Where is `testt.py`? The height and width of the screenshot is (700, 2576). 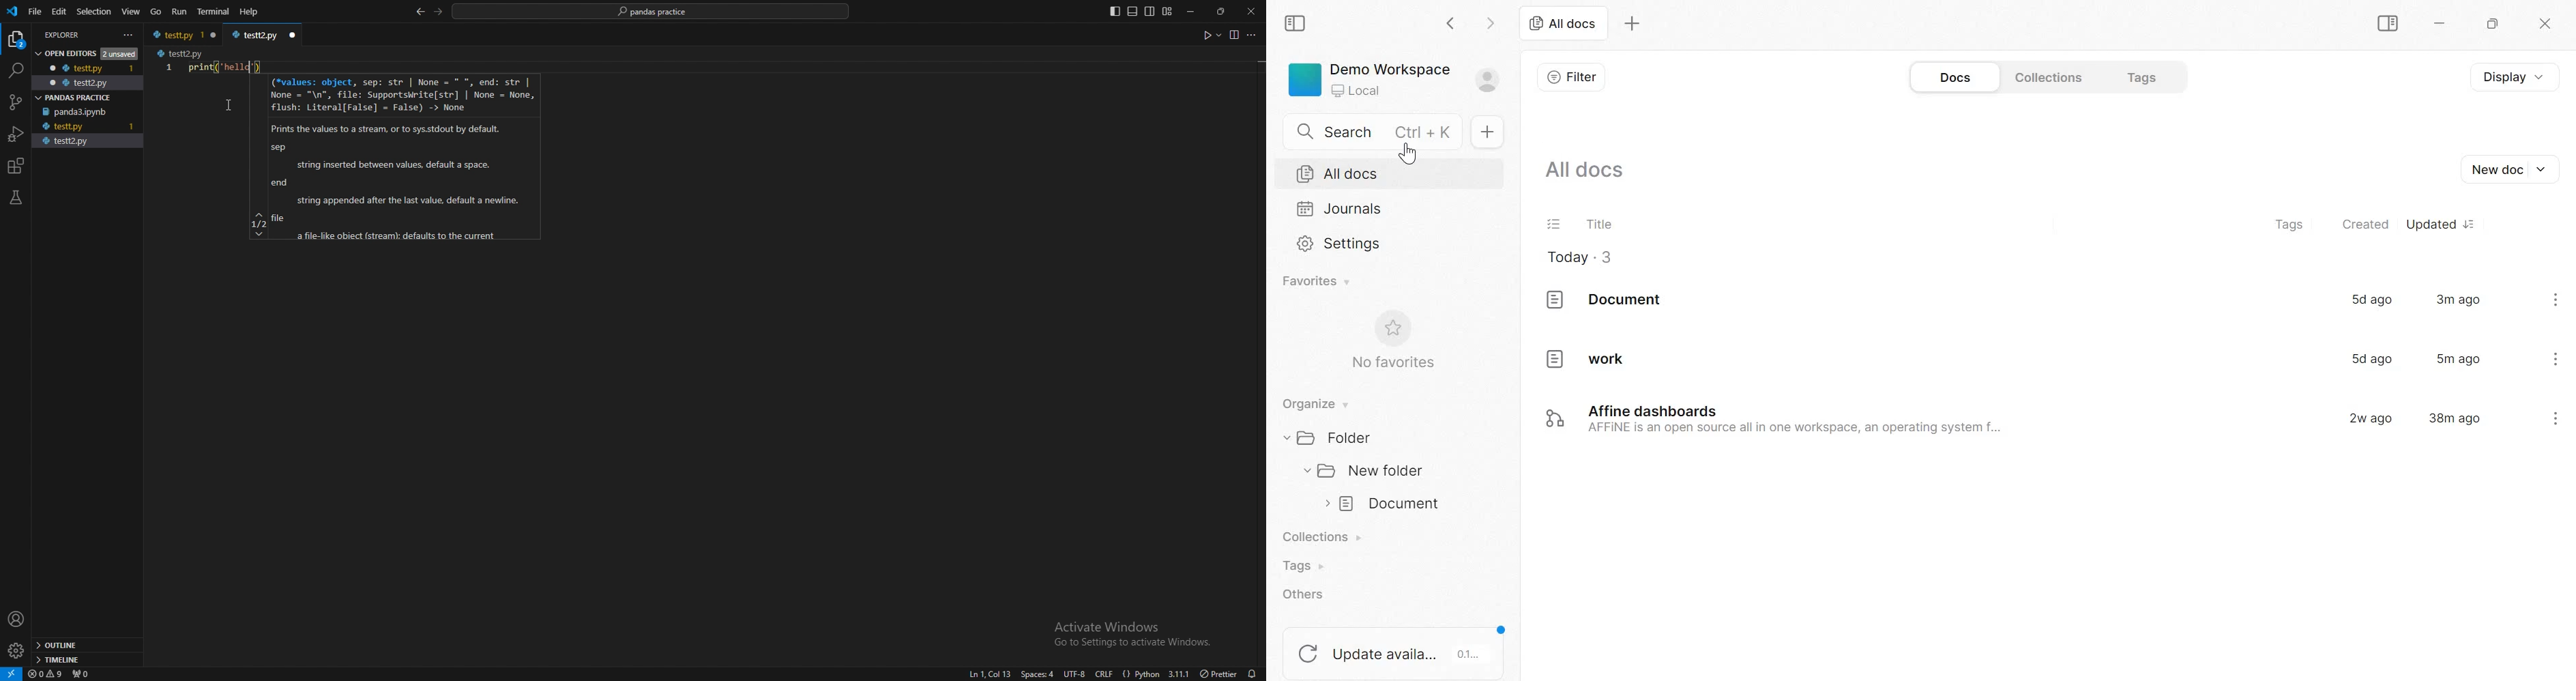
testt.py is located at coordinates (80, 67).